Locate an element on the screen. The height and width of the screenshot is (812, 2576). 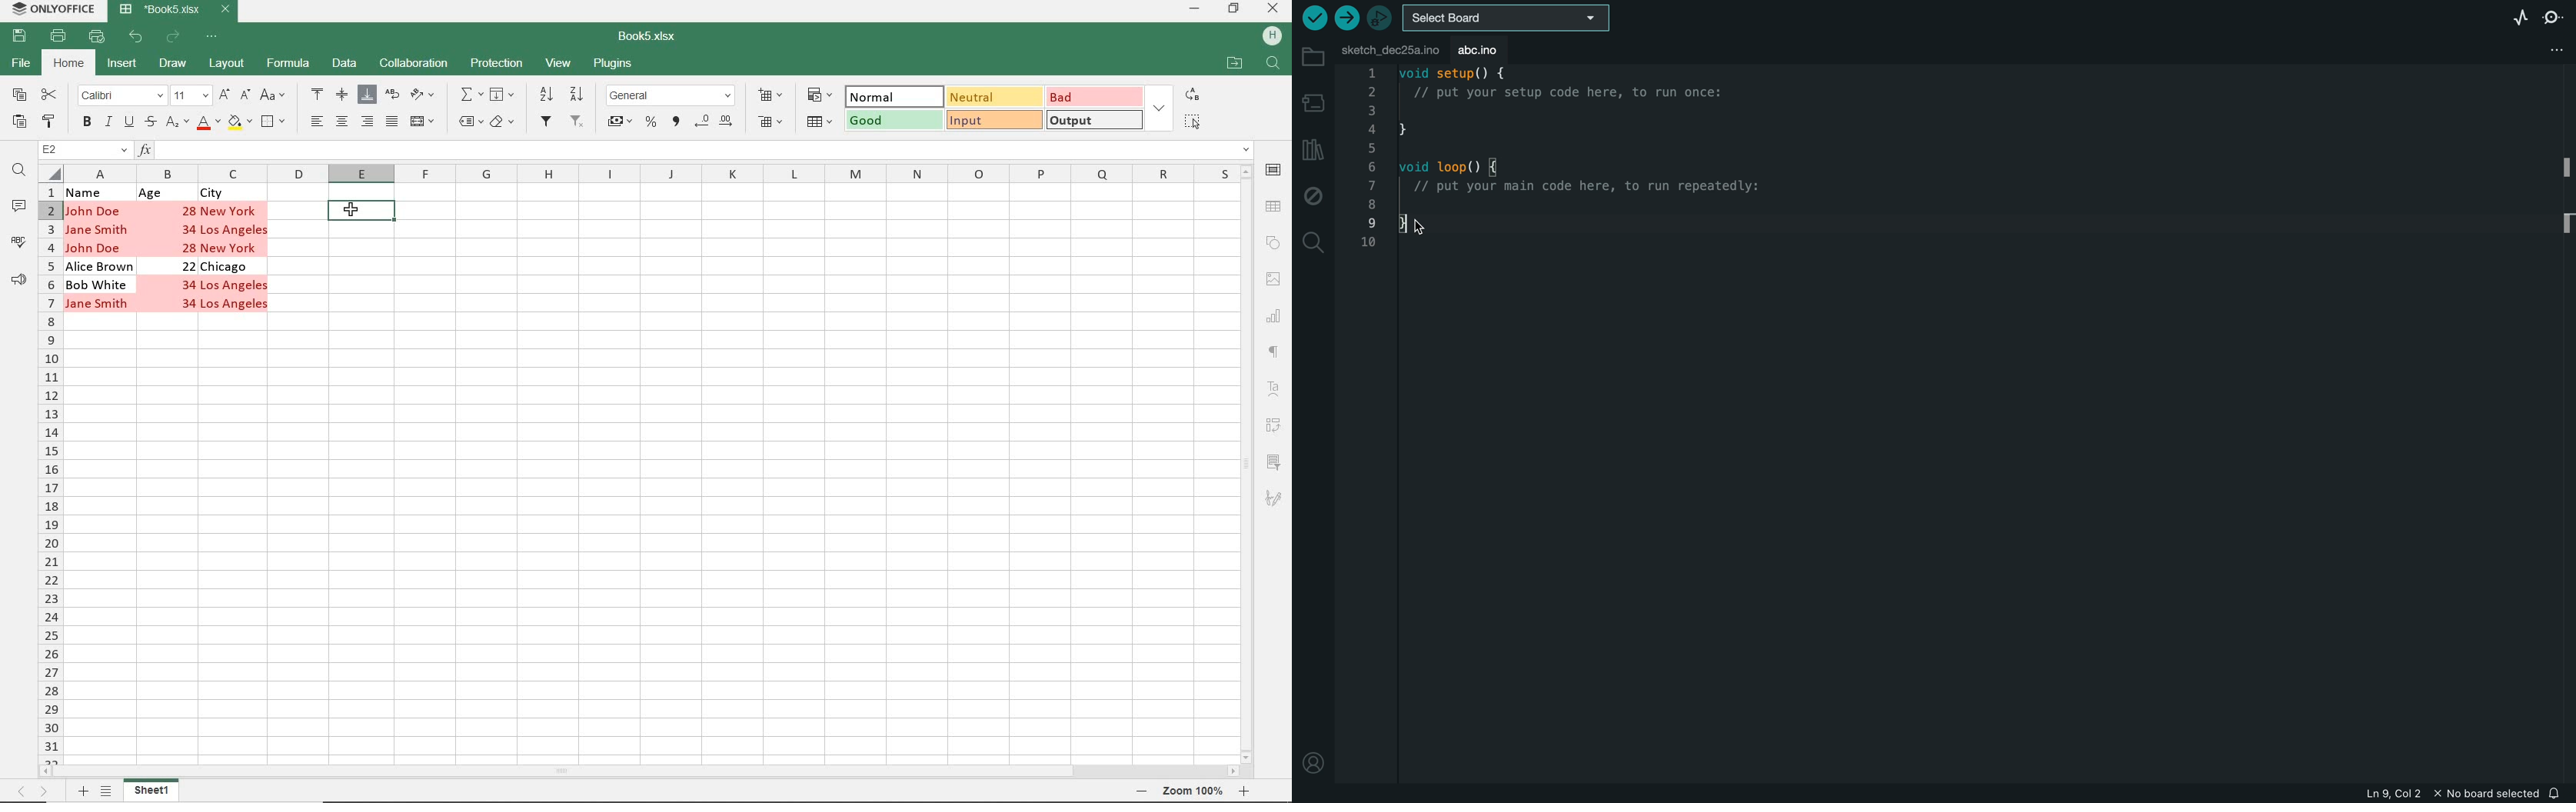
NAME MANAGER is located at coordinates (85, 150).